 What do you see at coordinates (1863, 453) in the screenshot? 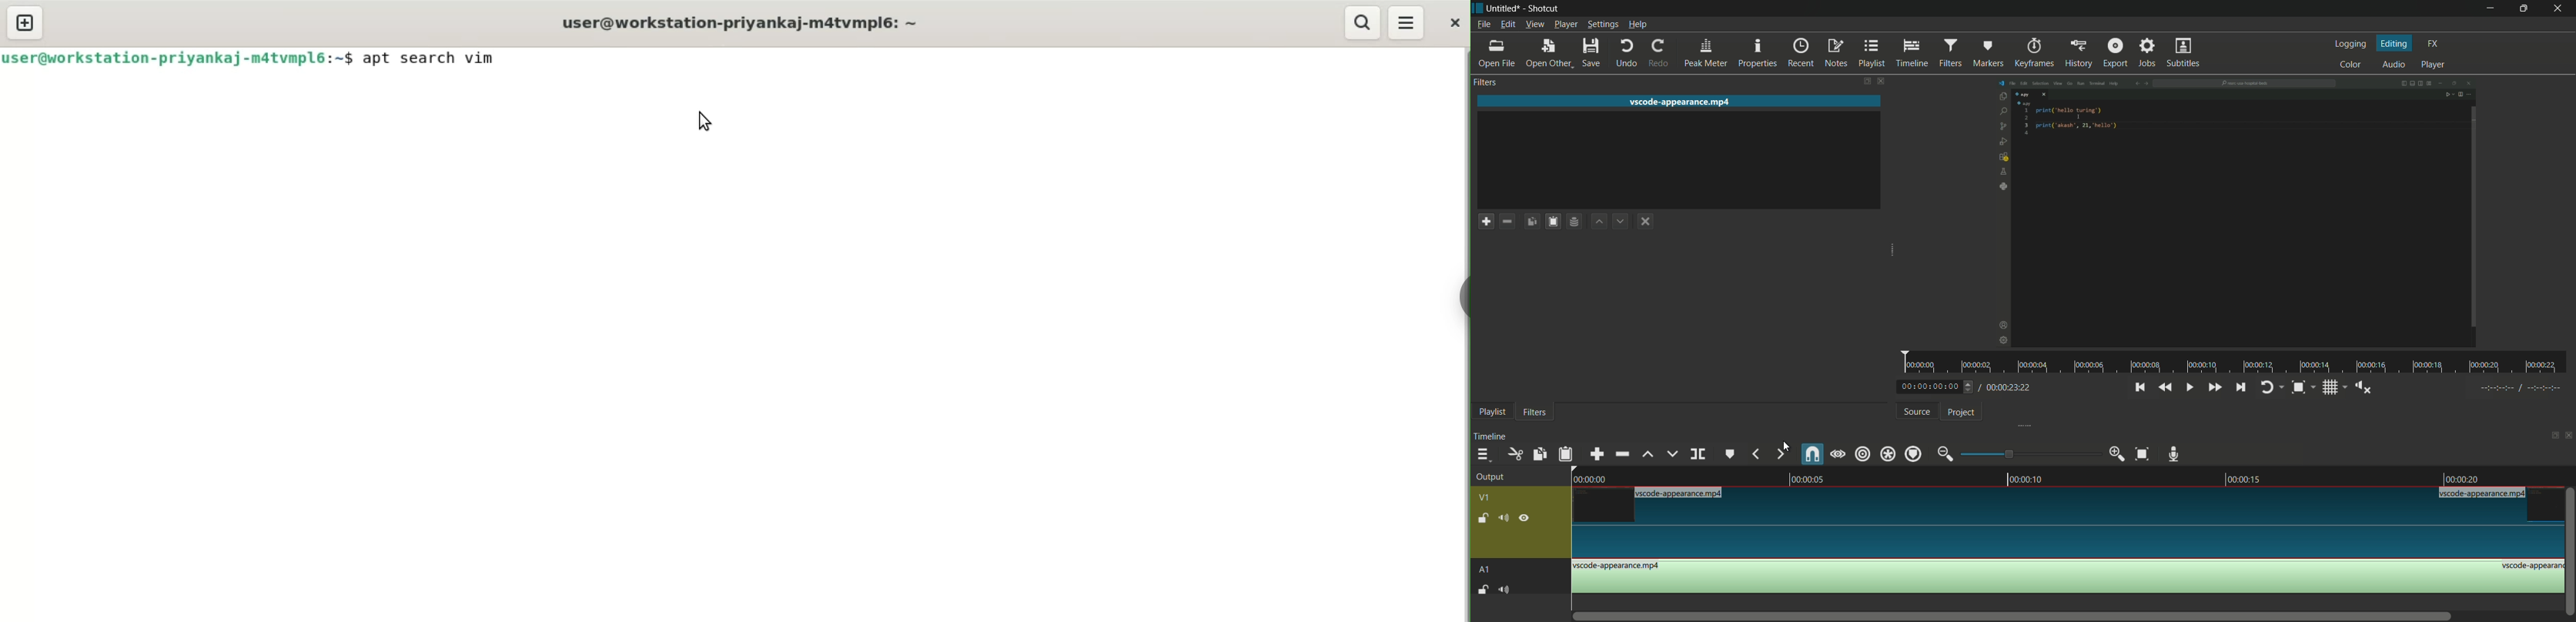
I see `ripple` at bounding box center [1863, 453].